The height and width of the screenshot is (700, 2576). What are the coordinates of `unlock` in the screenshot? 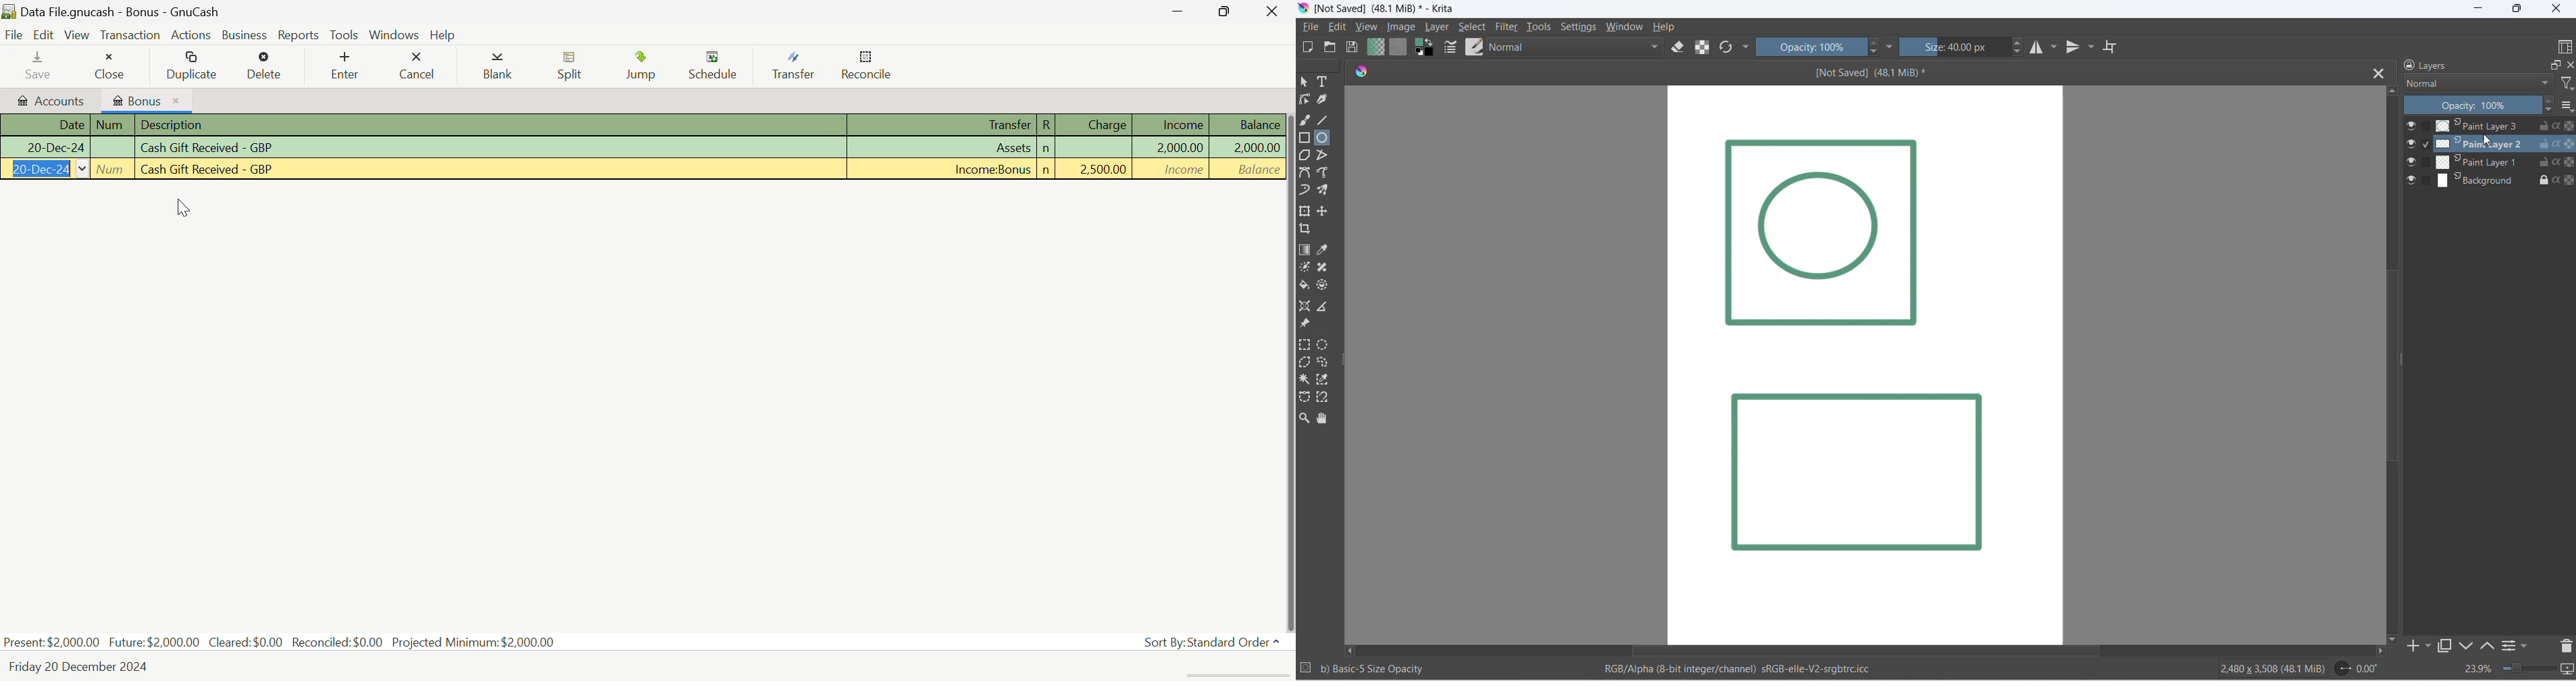 It's located at (2540, 126).